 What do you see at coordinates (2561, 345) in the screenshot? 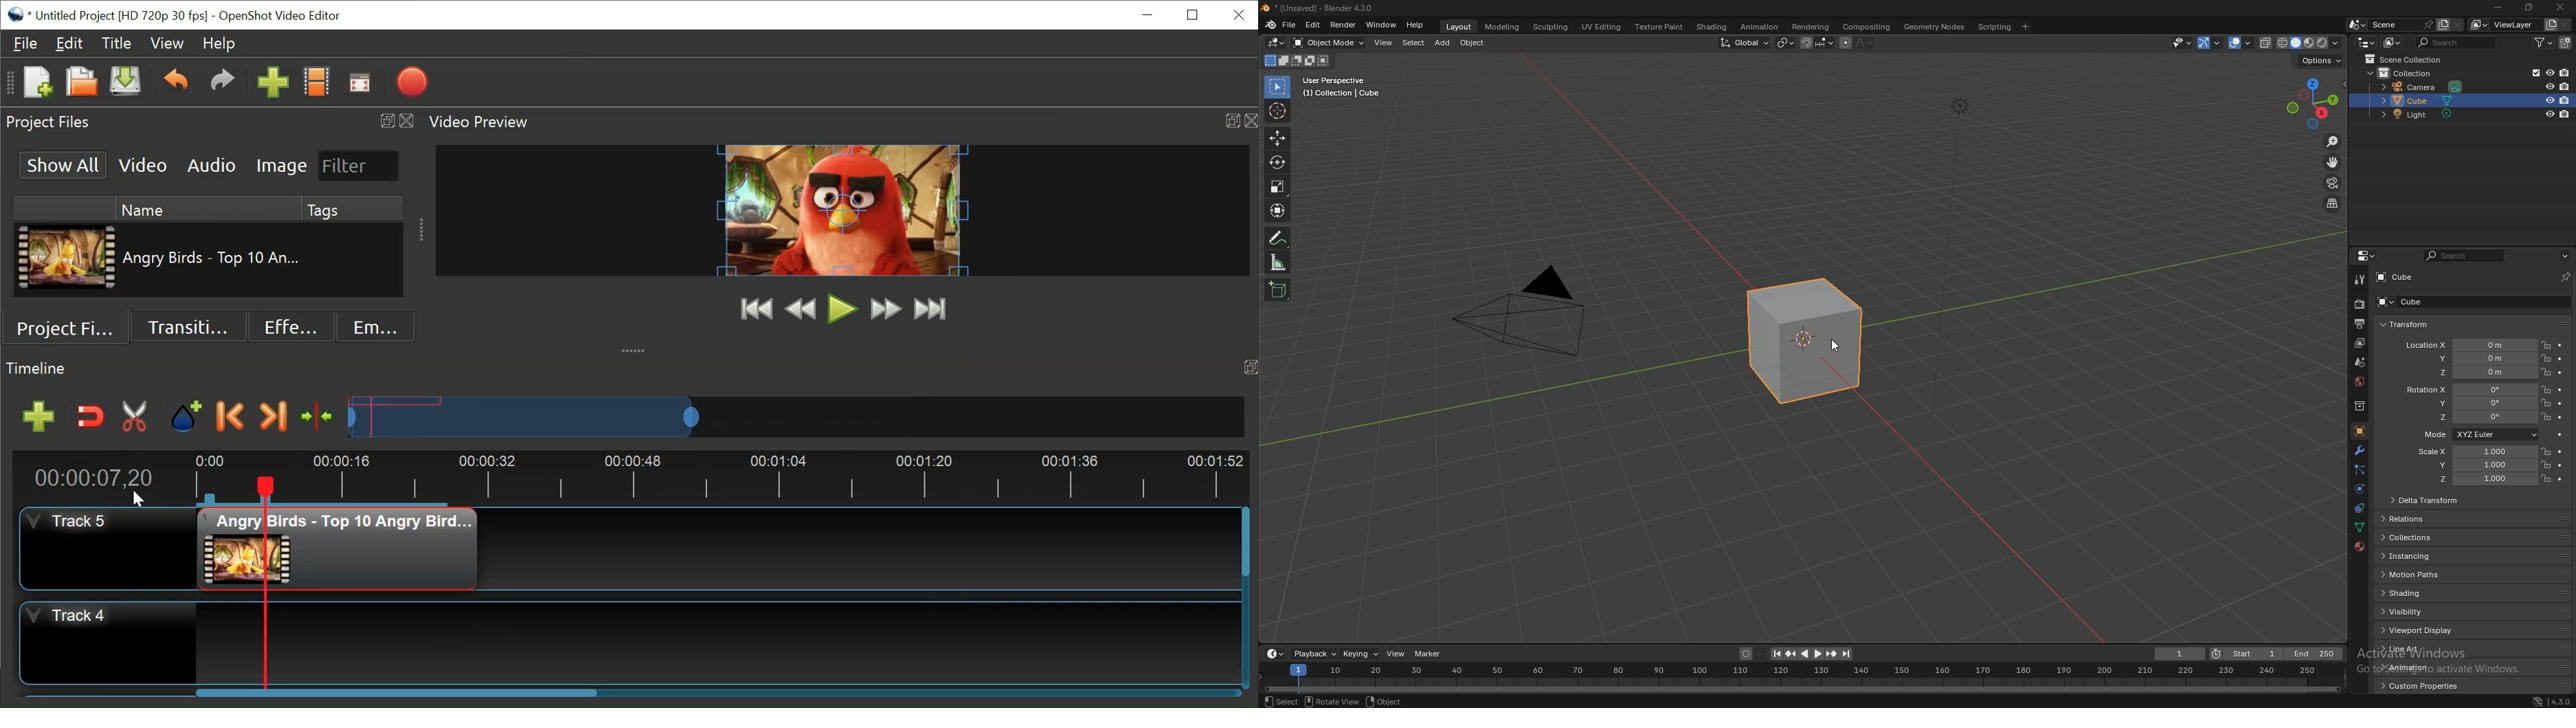
I see `animate property` at bounding box center [2561, 345].